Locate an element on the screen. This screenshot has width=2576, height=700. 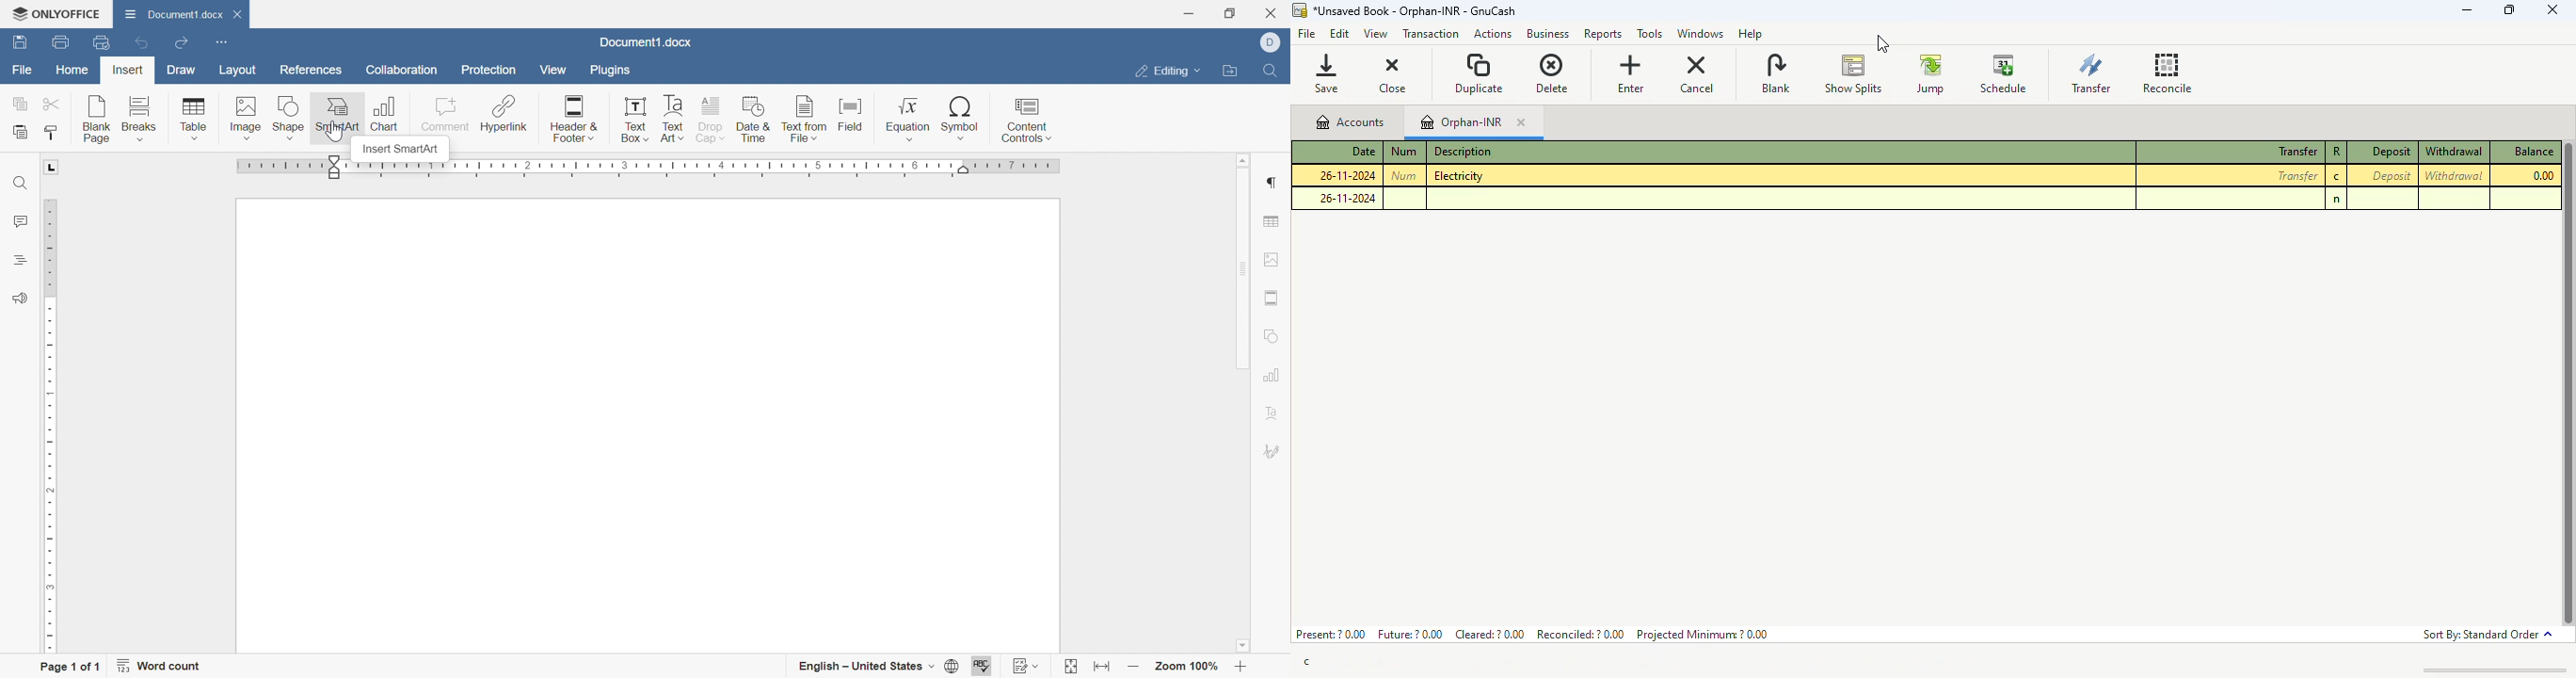
deposit is located at coordinates (2392, 152).